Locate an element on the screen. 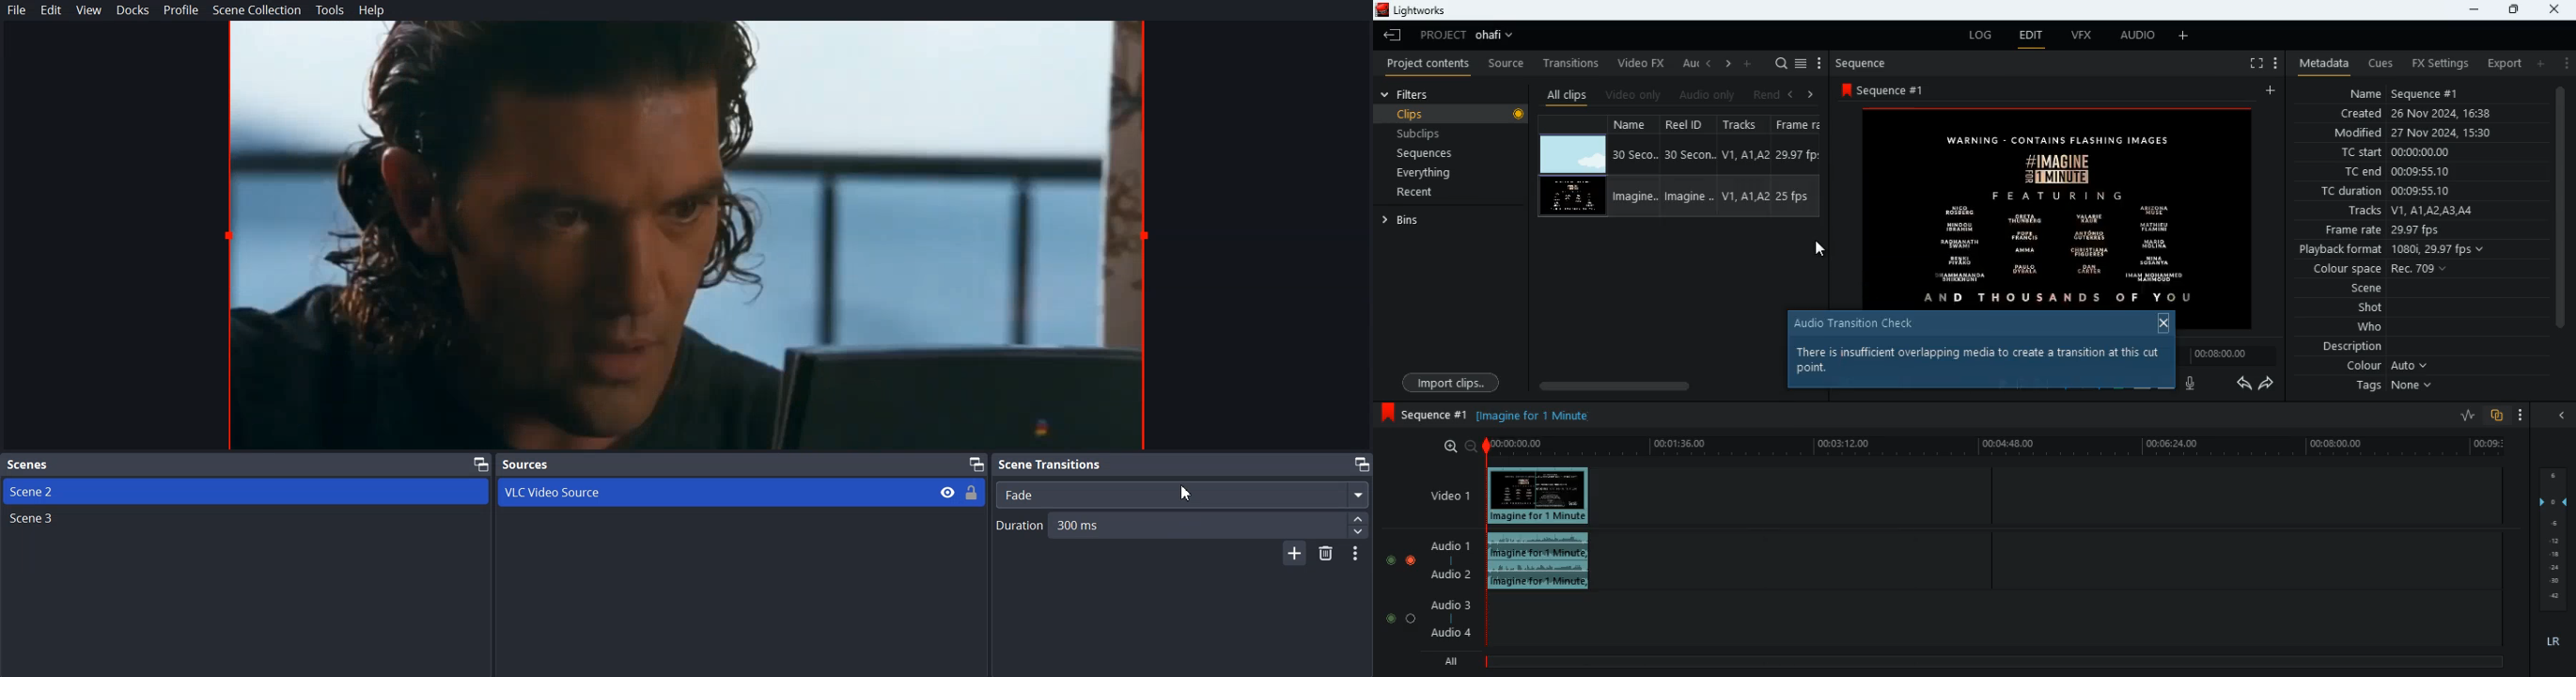 This screenshot has height=700, width=2576. Hide/Display is located at coordinates (948, 492).